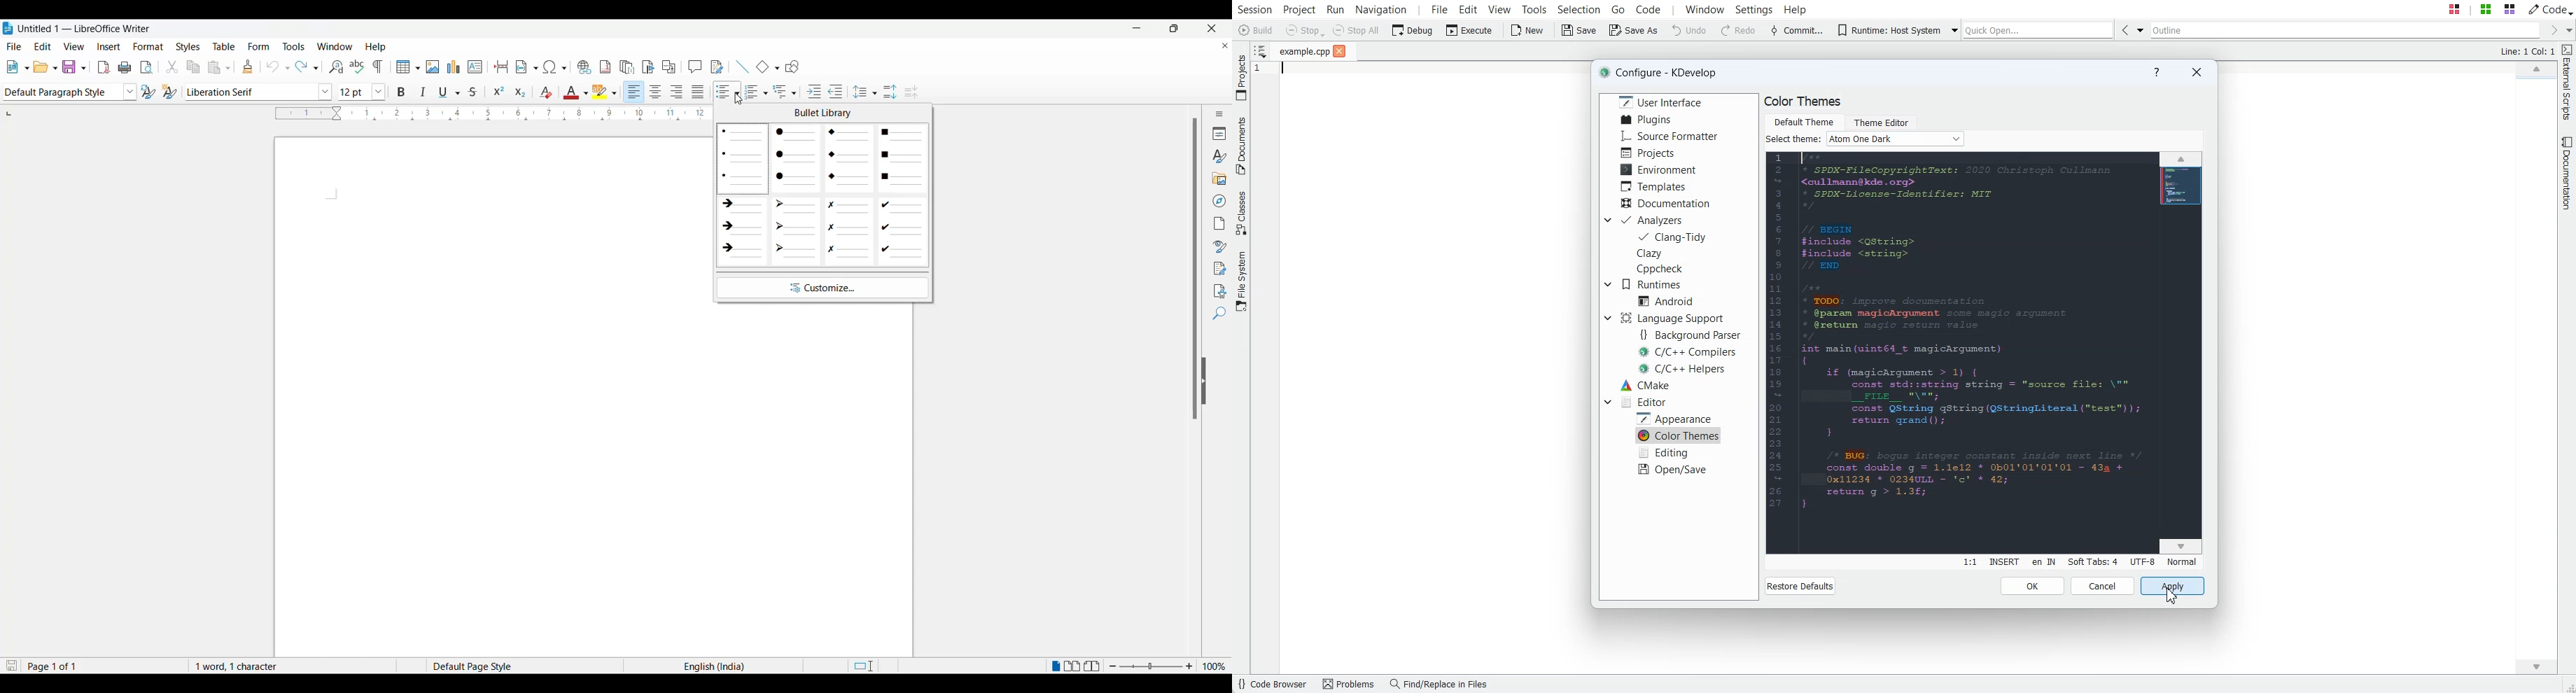 The width and height of the screenshot is (2576, 700). Describe the element at coordinates (259, 90) in the screenshot. I see `font style` at that location.